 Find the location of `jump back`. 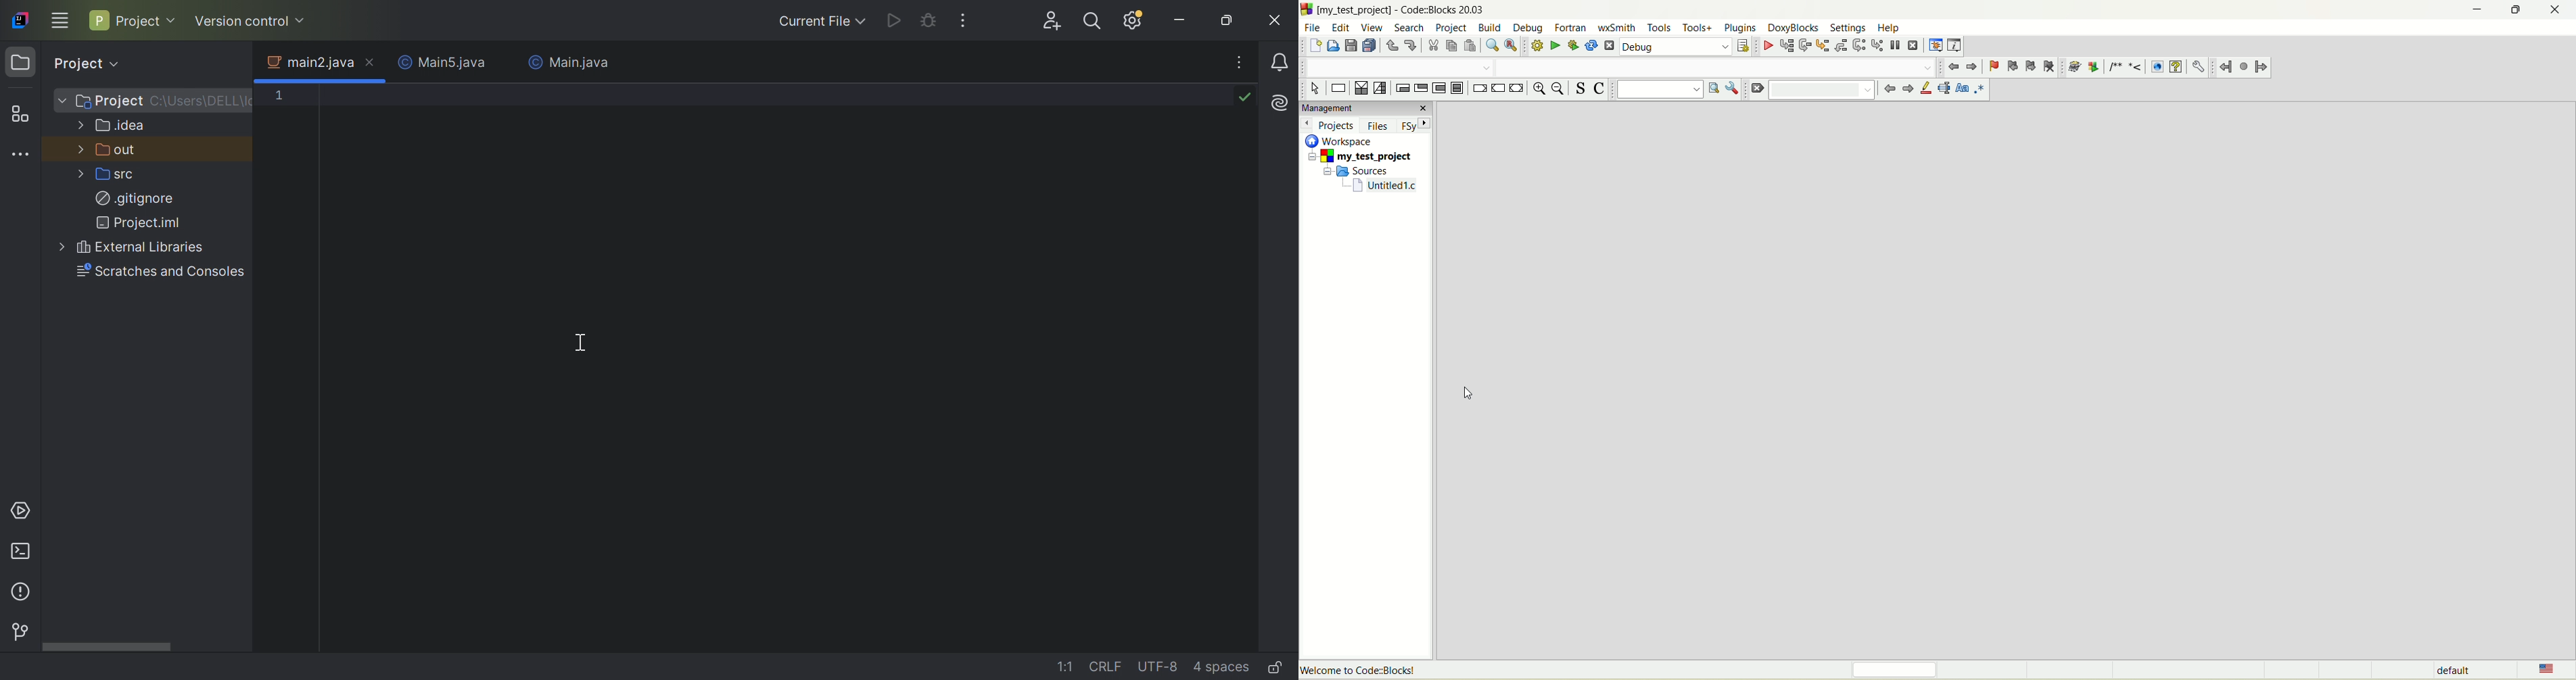

jump back is located at coordinates (1951, 68).